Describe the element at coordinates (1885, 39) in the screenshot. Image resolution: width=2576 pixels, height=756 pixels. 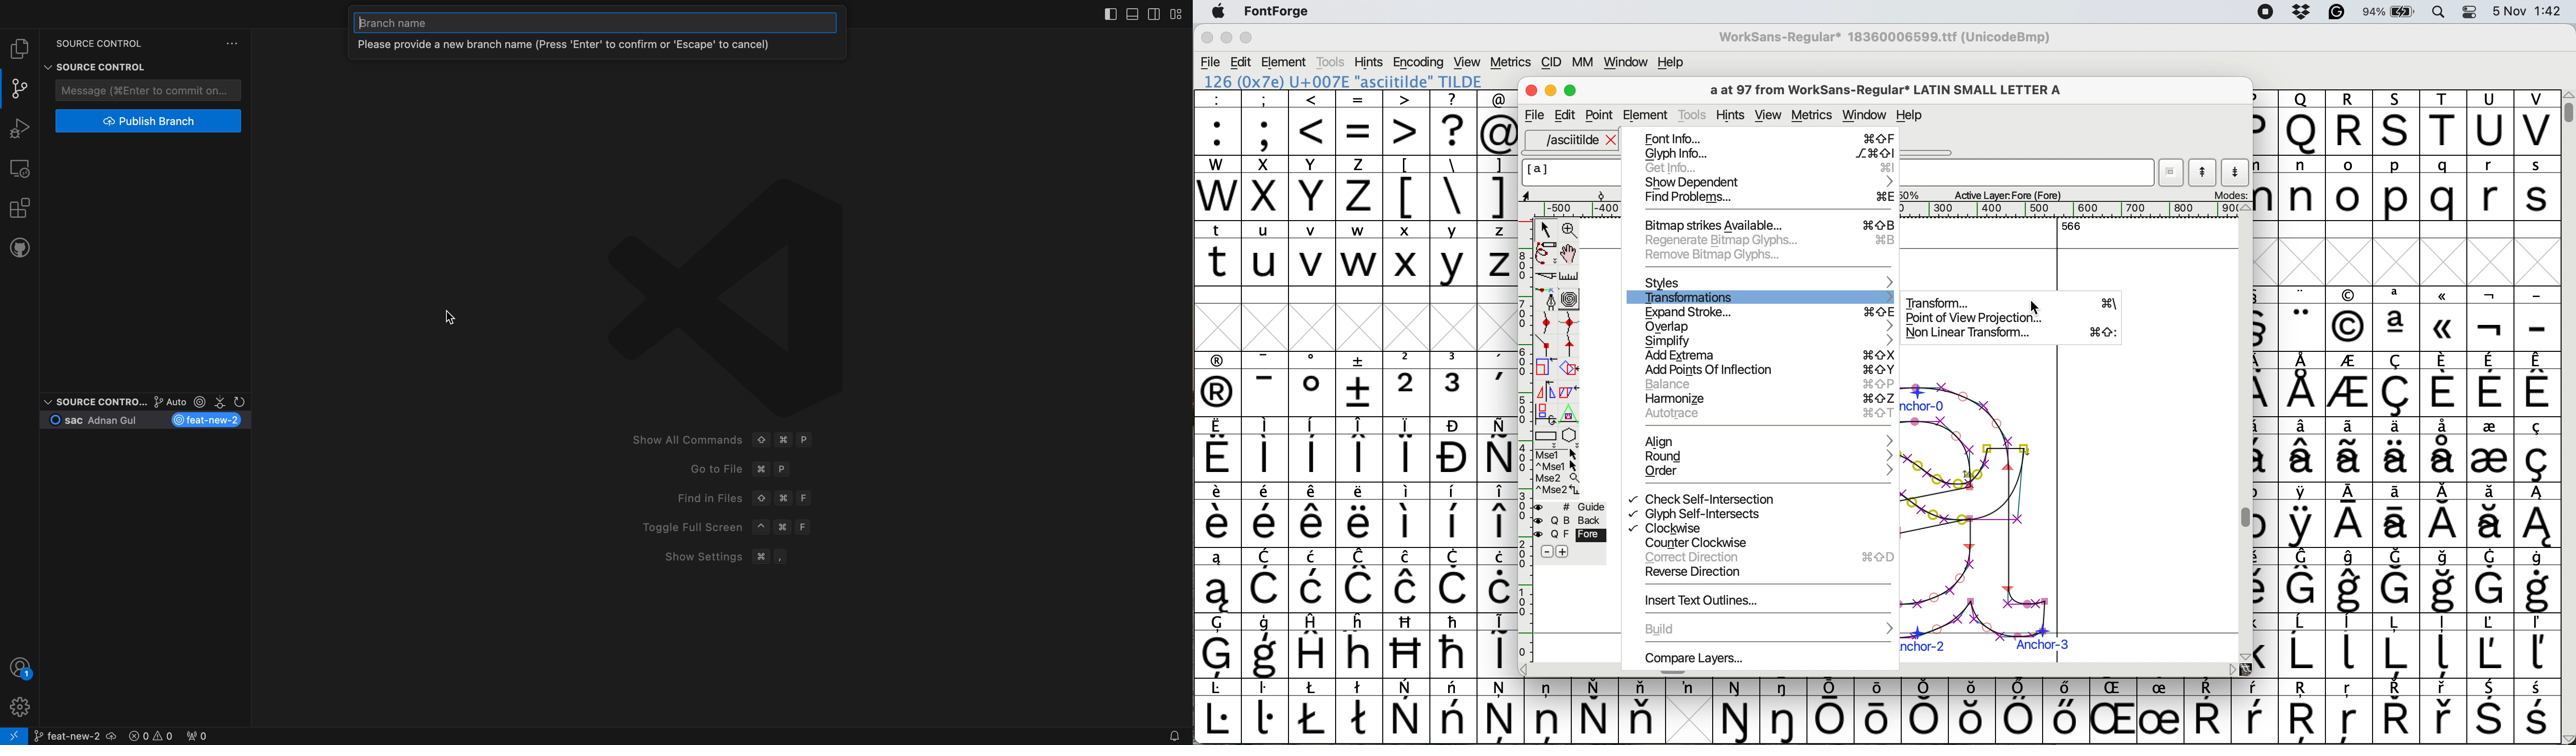
I see `WorkSans-Regular 18360006599.ttf (UnicodeBmp)` at that location.